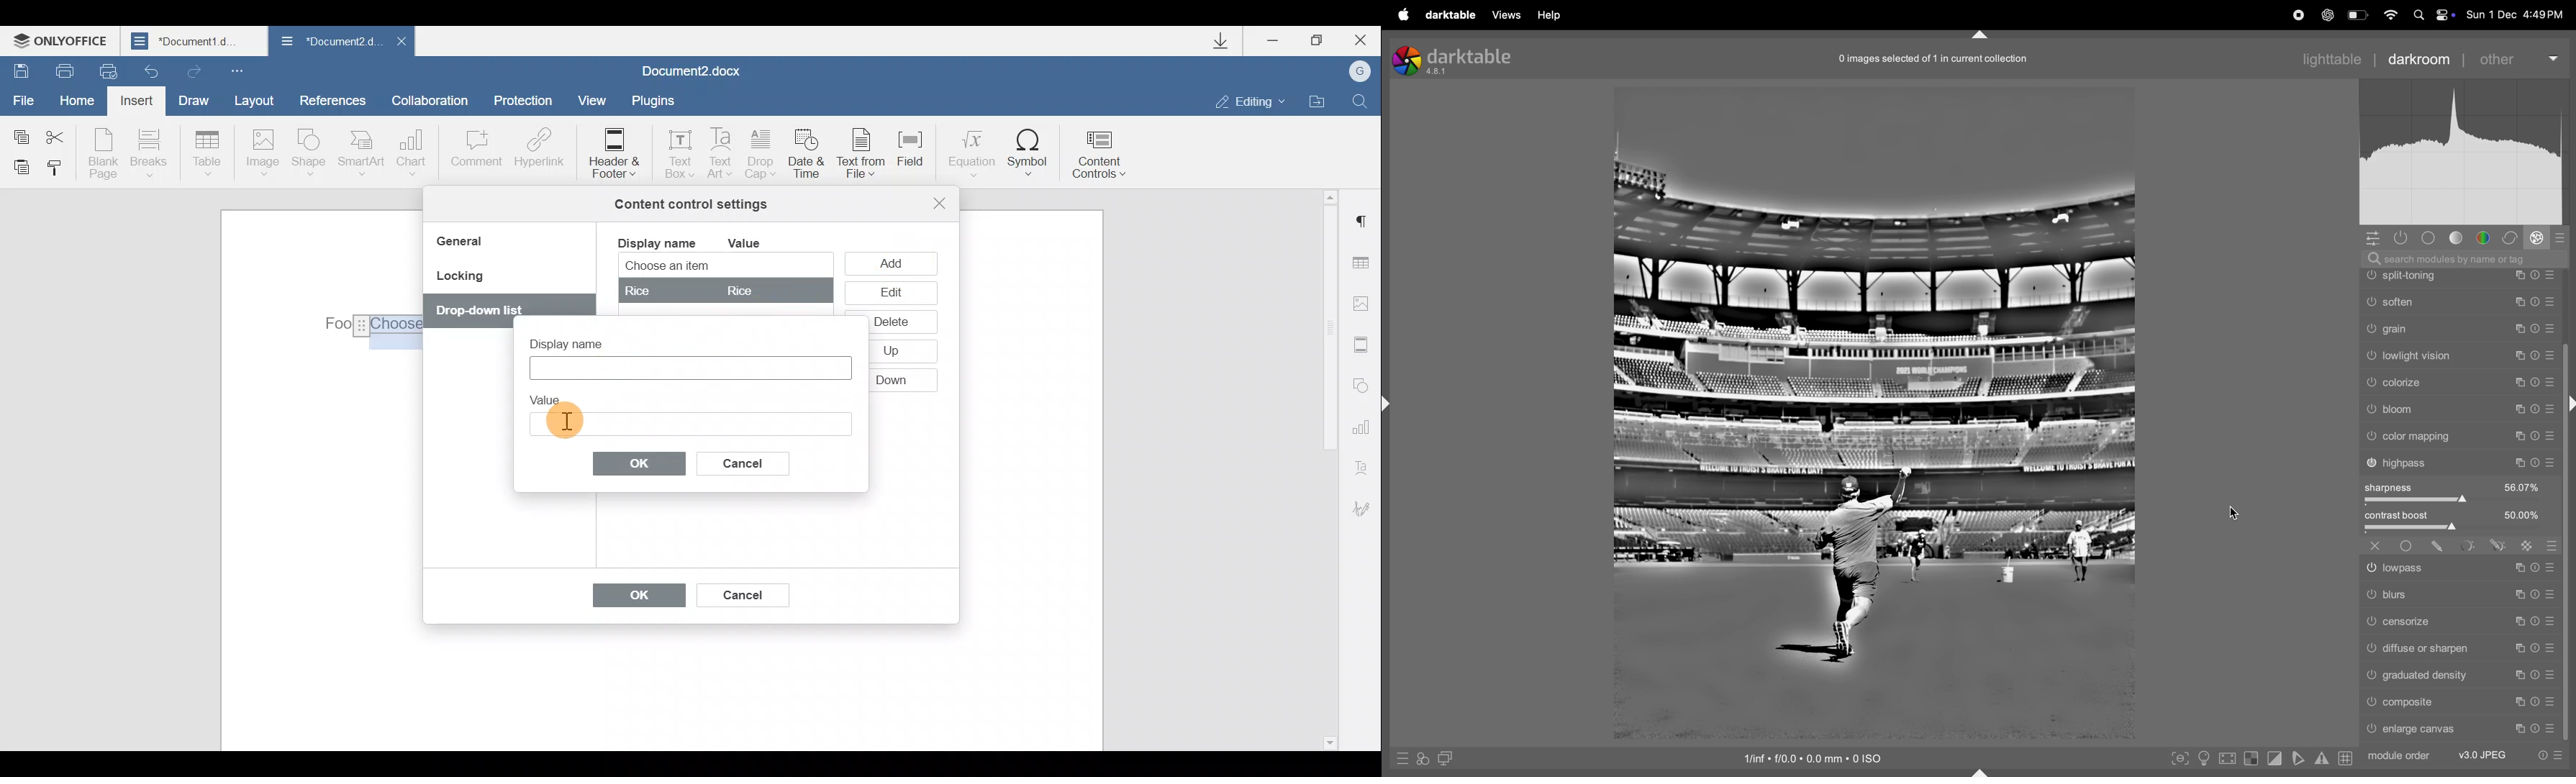  I want to click on darktable, so click(1451, 15).